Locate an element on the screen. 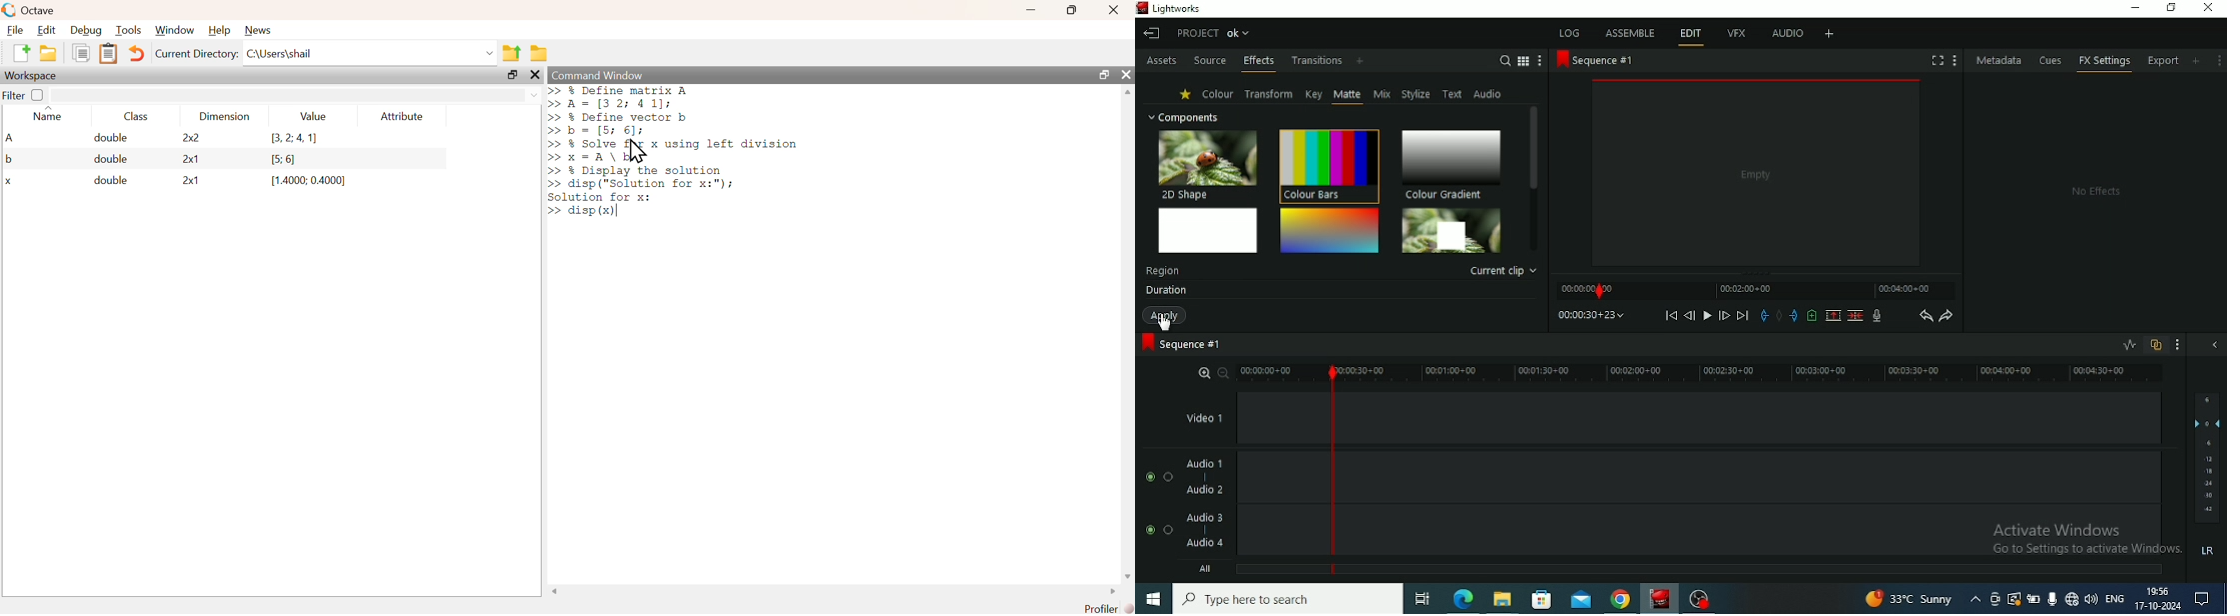 The image size is (2240, 616). Audio is located at coordinates (1787, 35).